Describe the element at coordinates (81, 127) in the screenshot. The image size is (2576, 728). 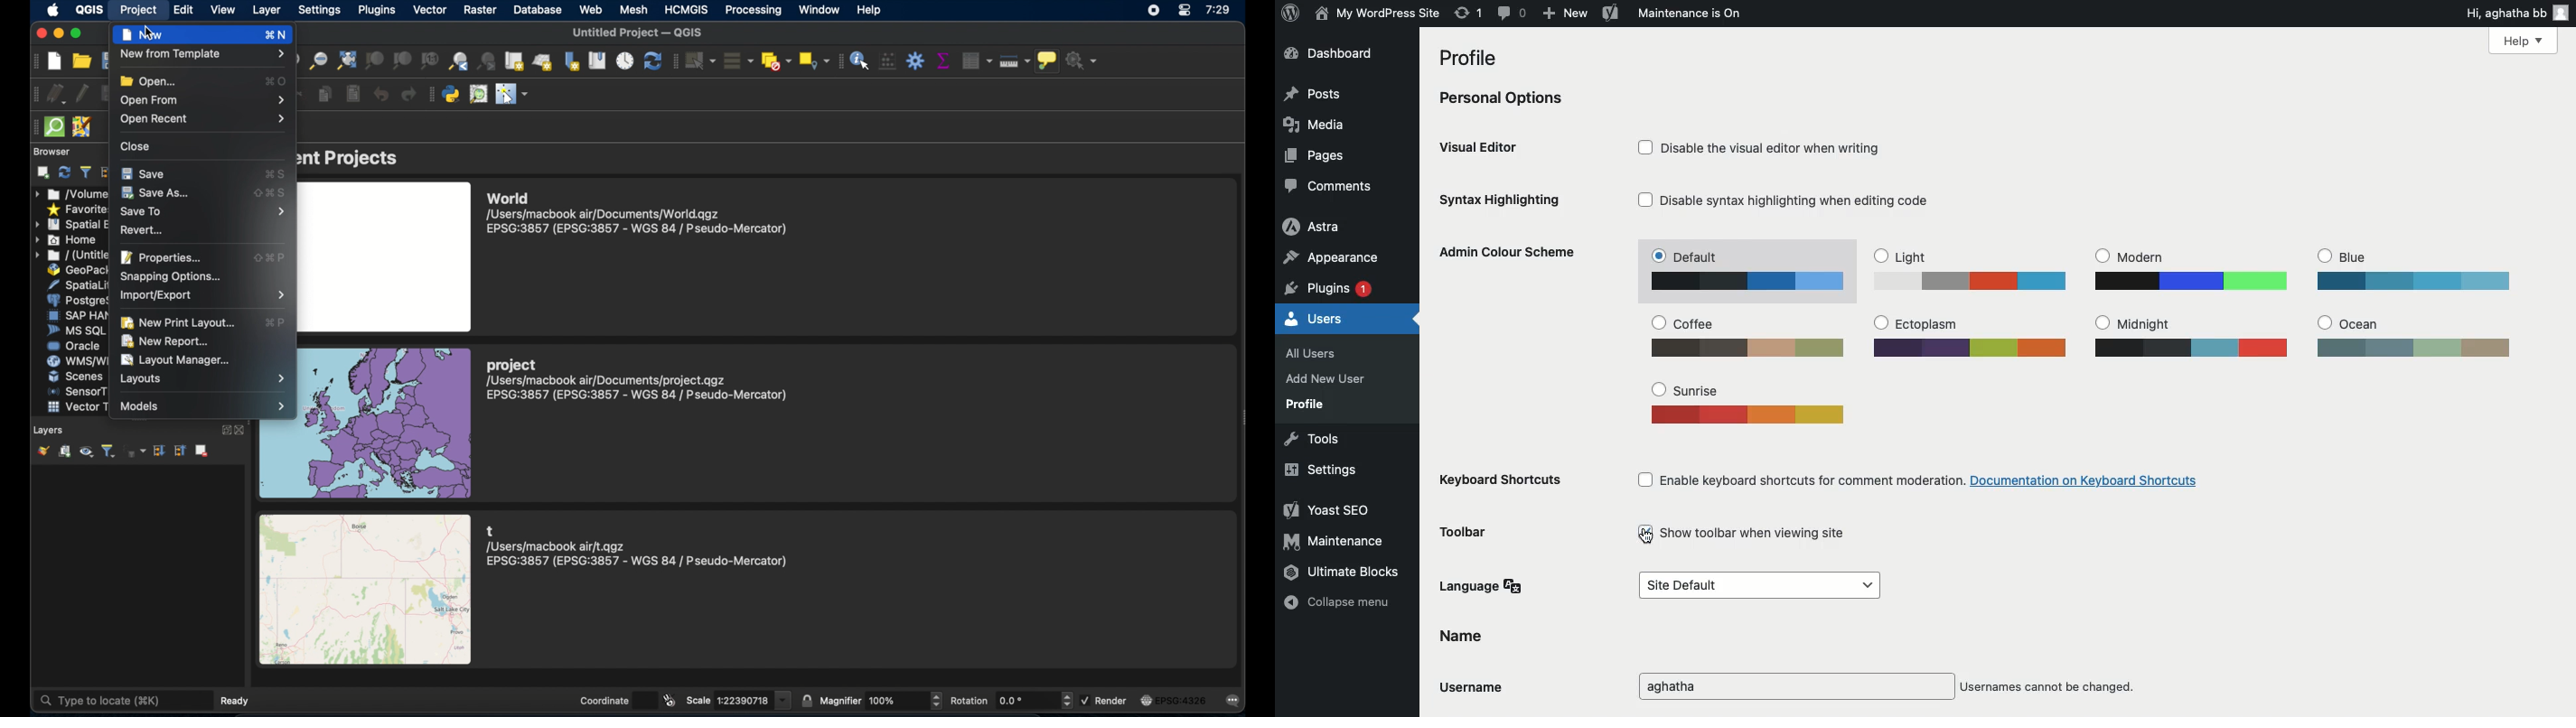
I see `jsom remote` at that location.